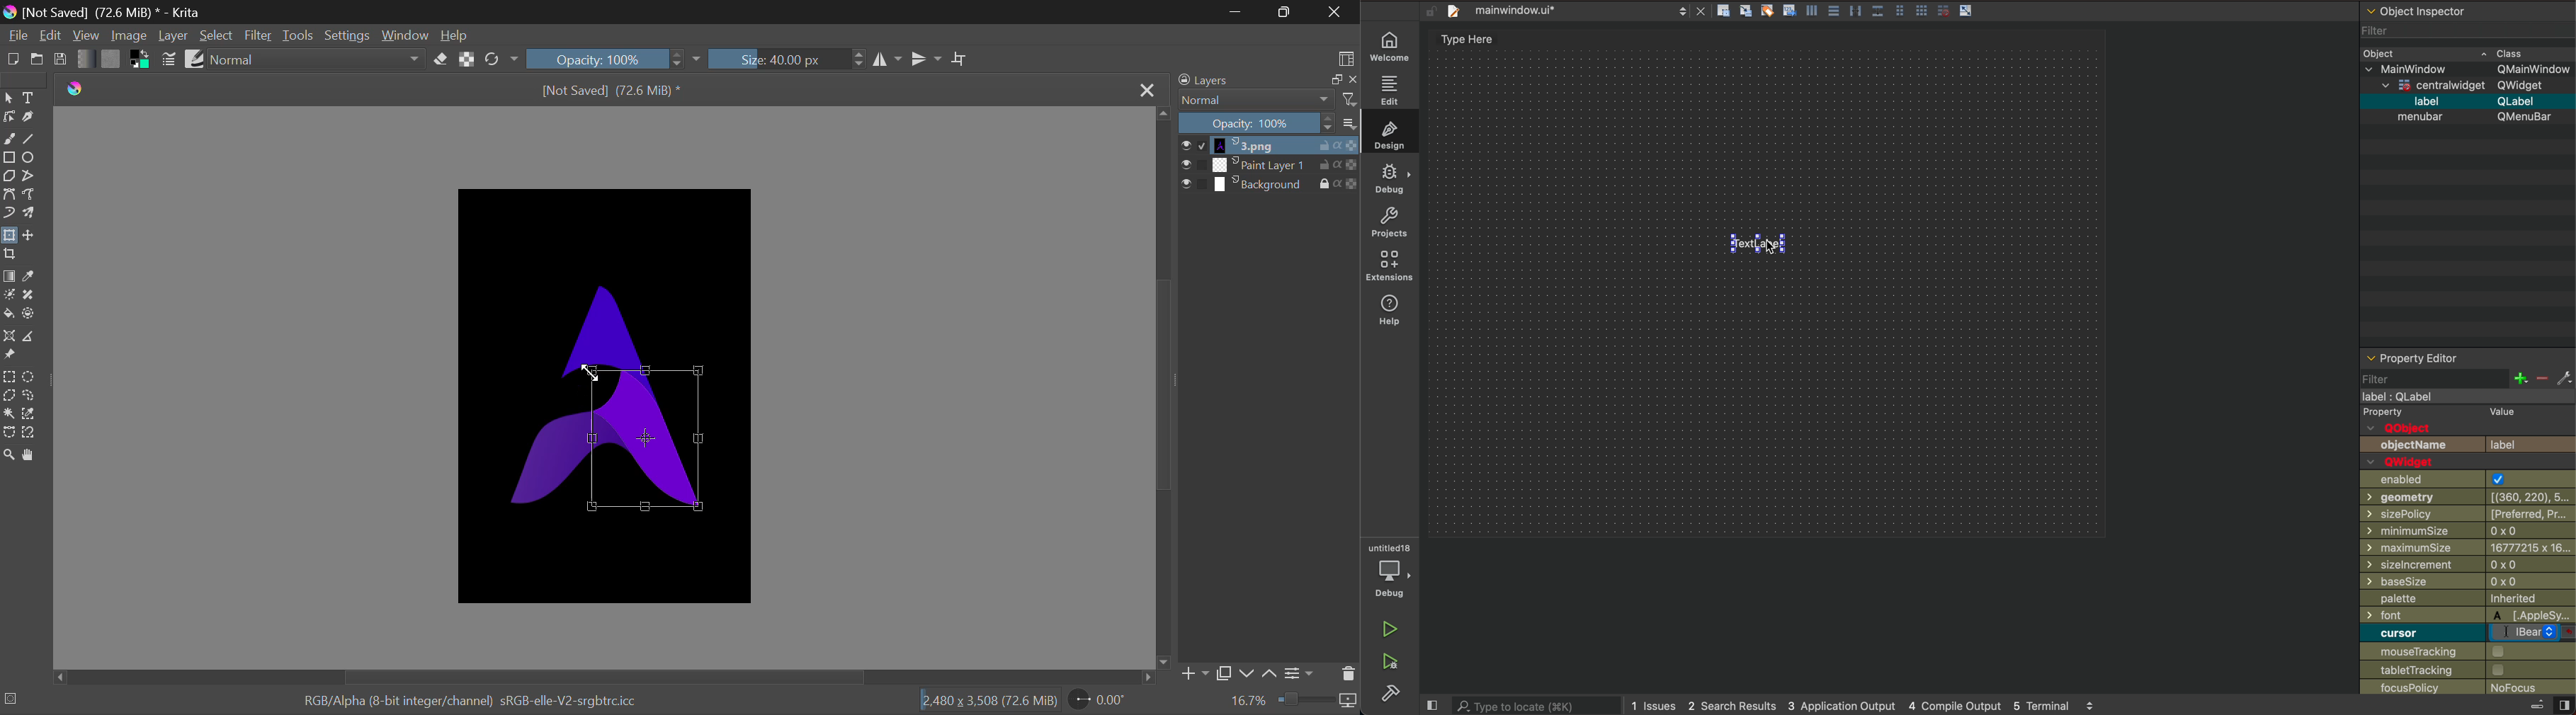 The image size is (2576, 728). What do you see at coordinates (1192, 185) in the screenshot?
I see `checkbox` at bounding box center [1192, 185].